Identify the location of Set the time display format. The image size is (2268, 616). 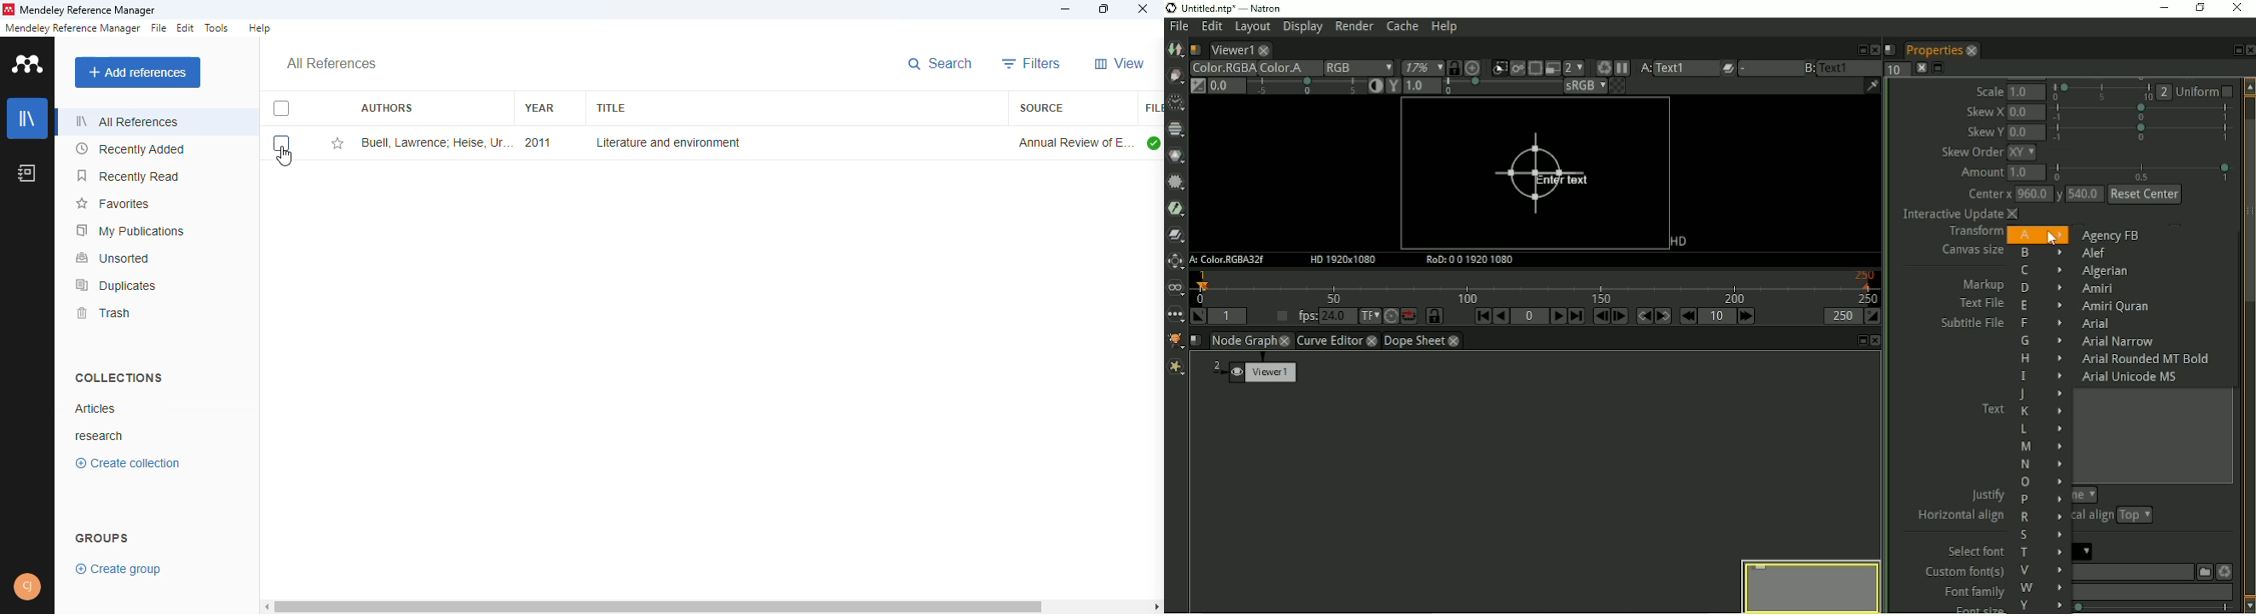
(1370, 316).